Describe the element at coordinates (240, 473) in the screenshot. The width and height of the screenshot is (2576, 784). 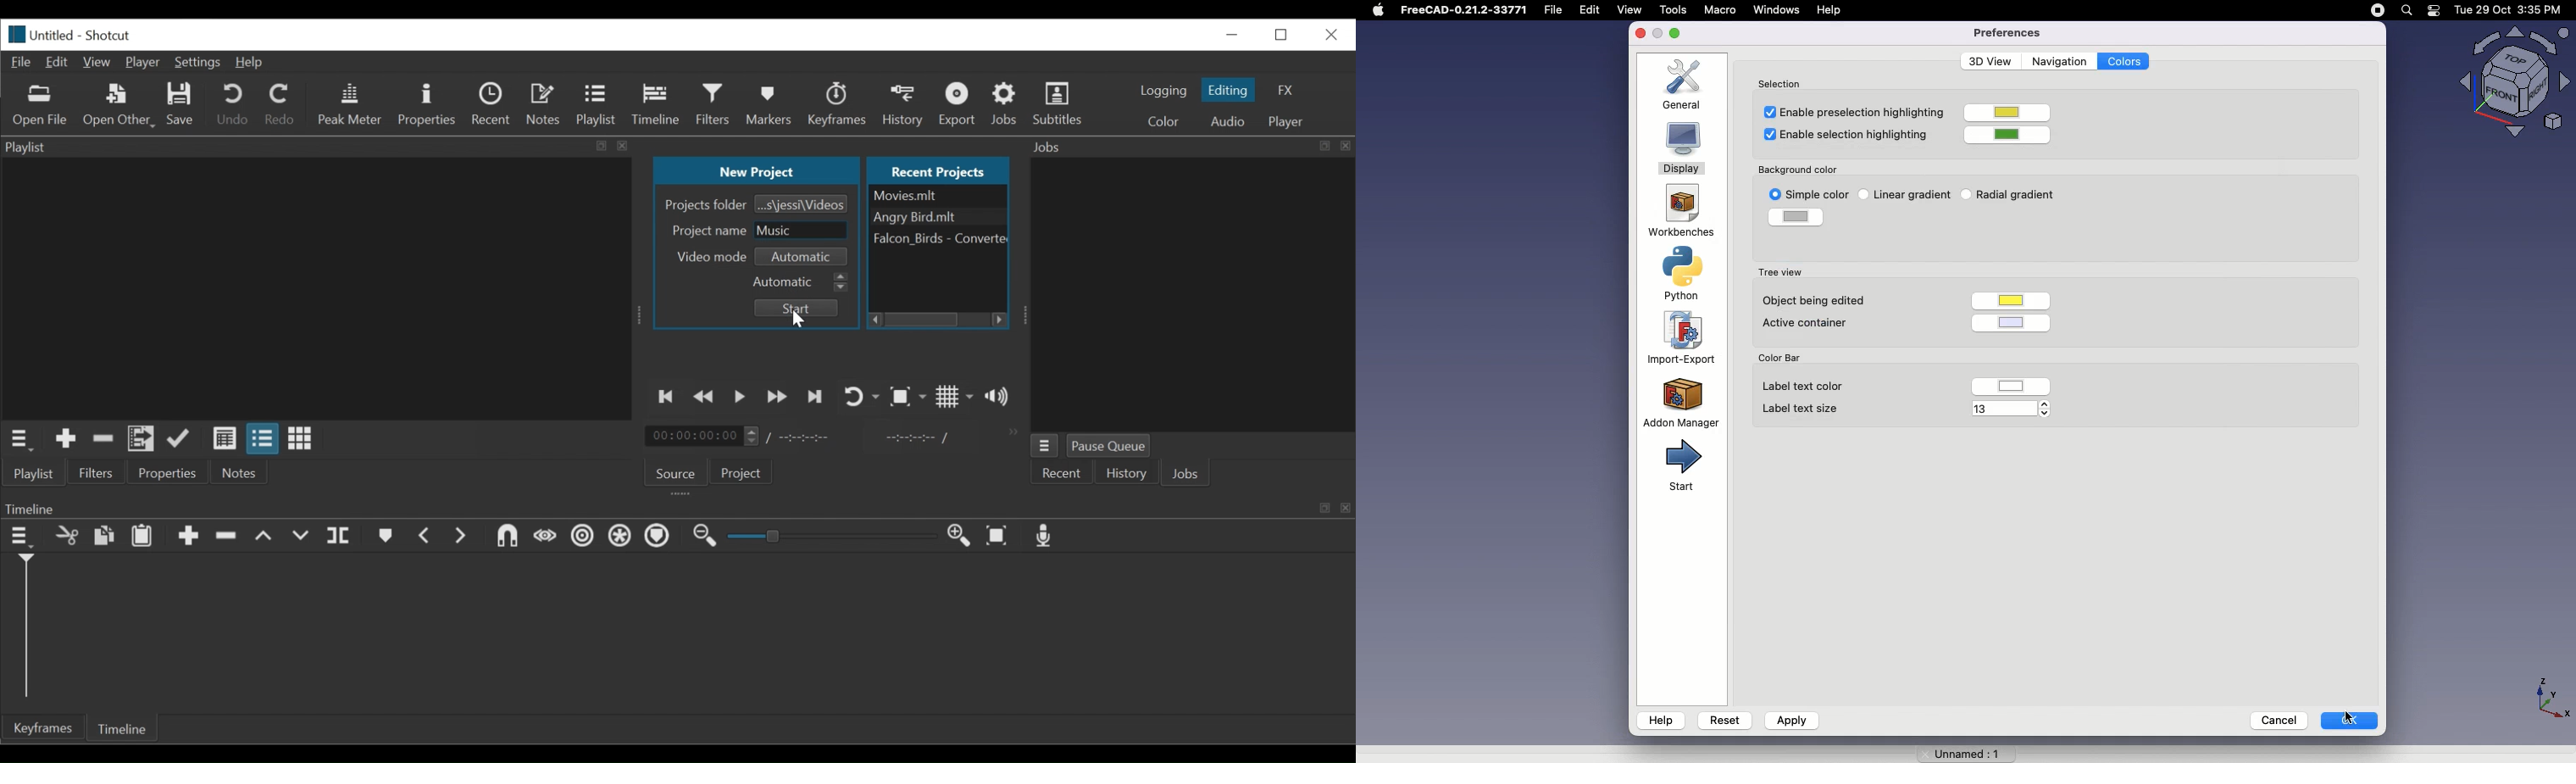
I see `Notes` at that location.